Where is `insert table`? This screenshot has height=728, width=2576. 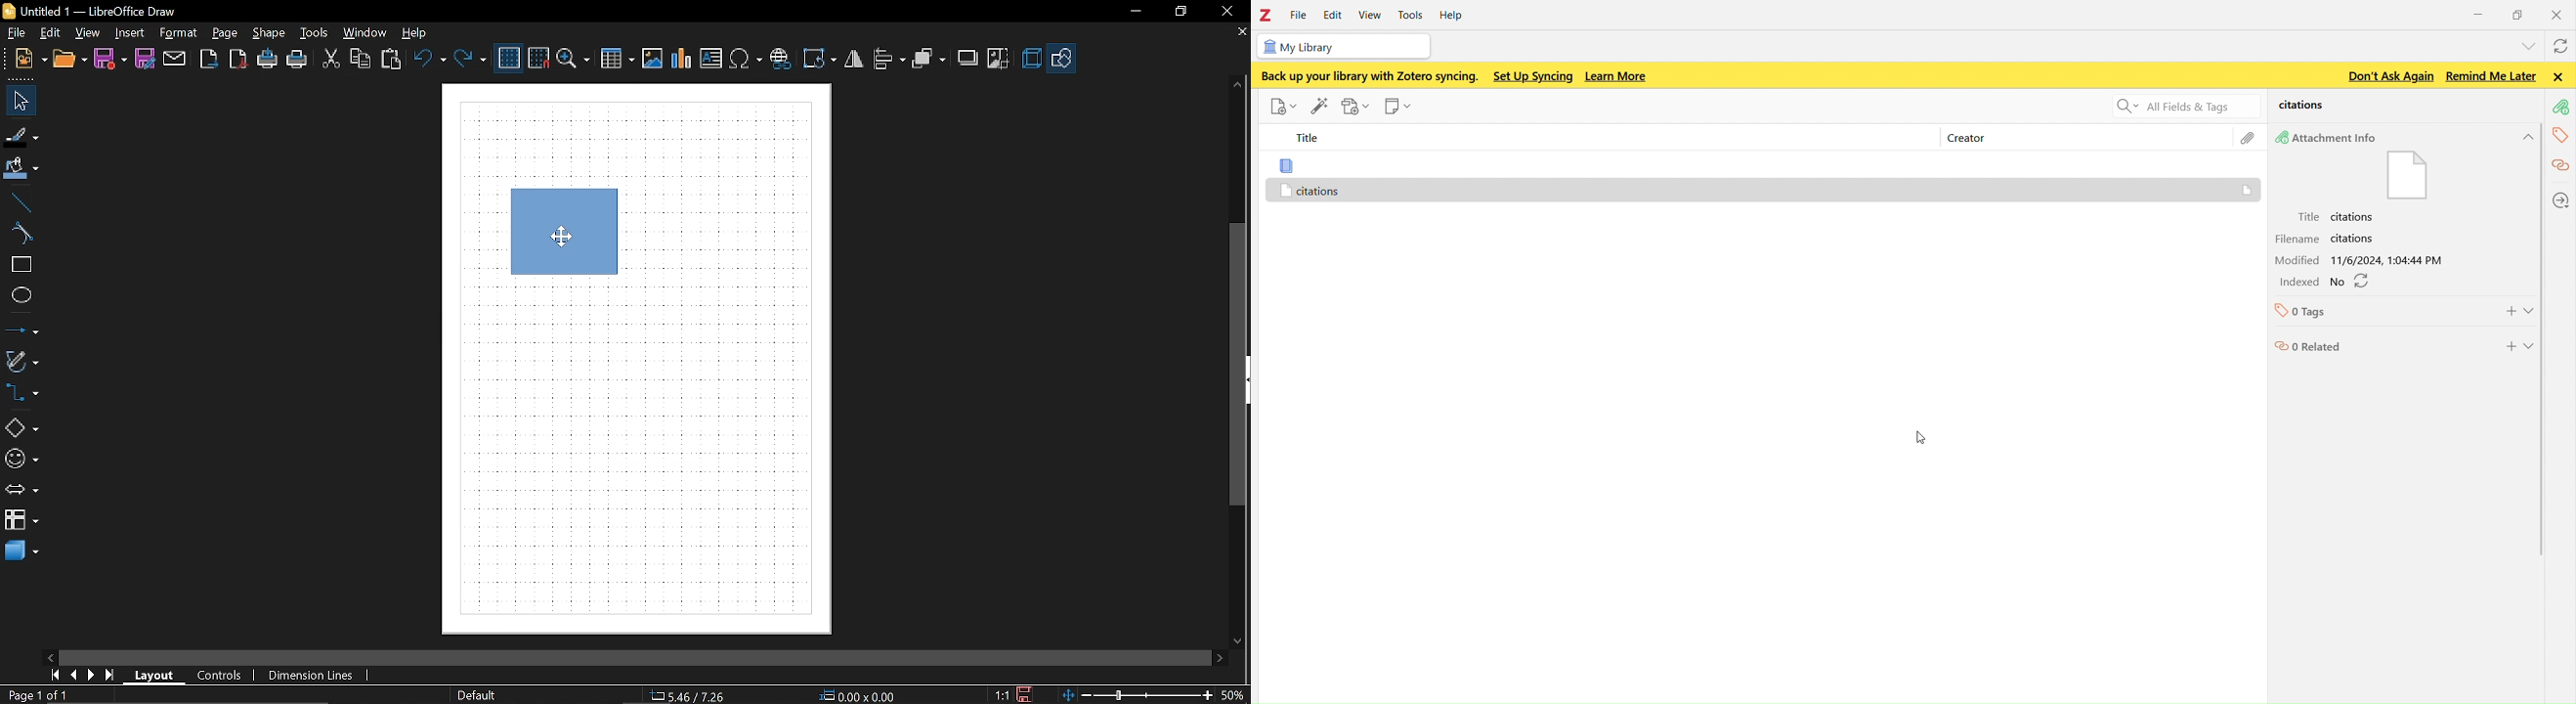 insert table is located at coordinates (617, 60).